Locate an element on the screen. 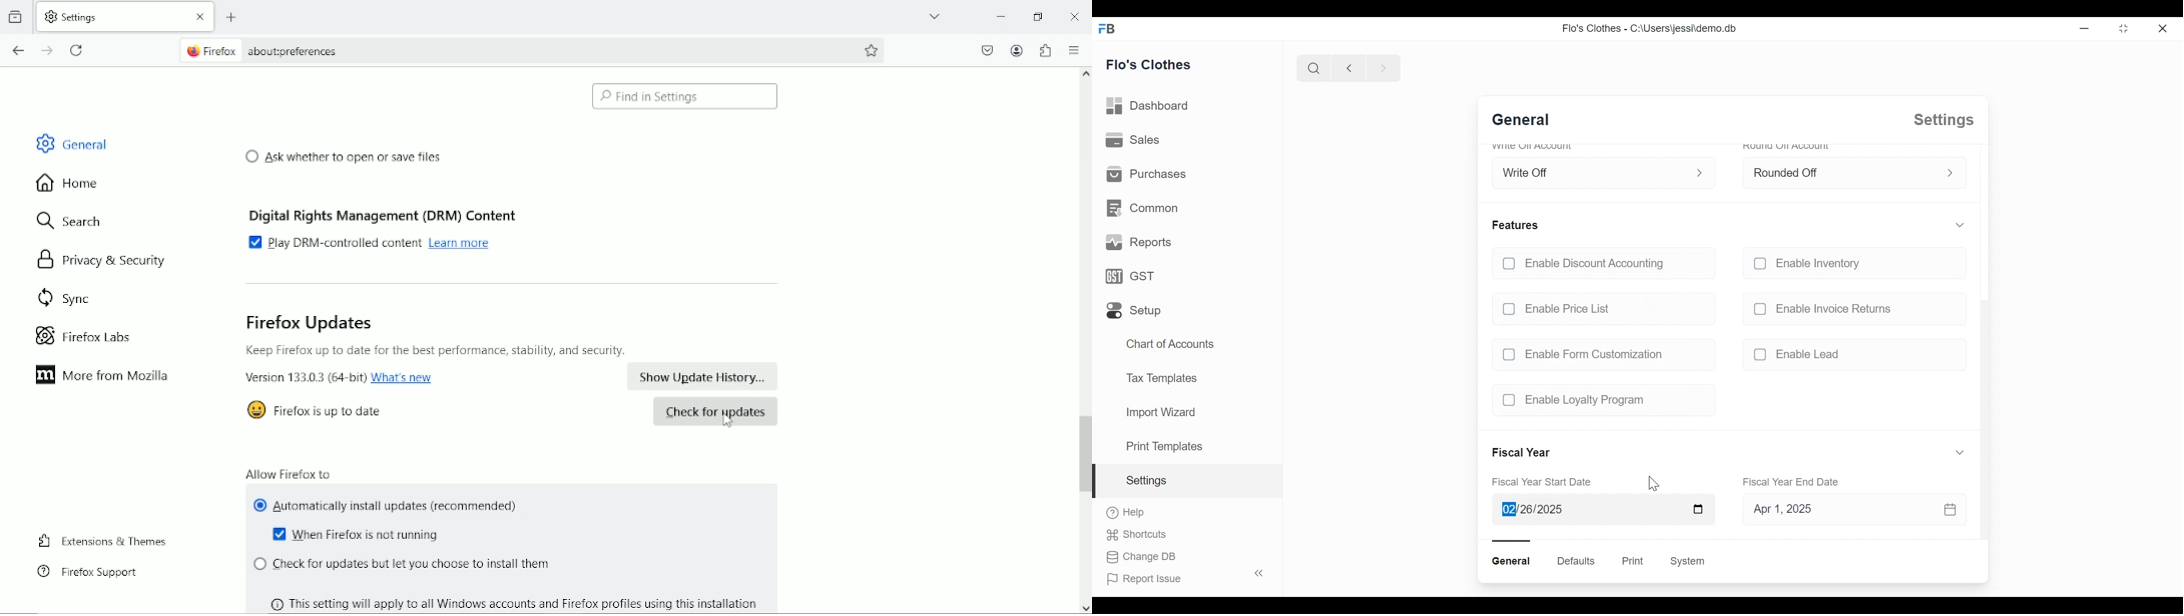 The width and height of the screenshot is (2184, 616). Settings is located at coordinates (81, 16).